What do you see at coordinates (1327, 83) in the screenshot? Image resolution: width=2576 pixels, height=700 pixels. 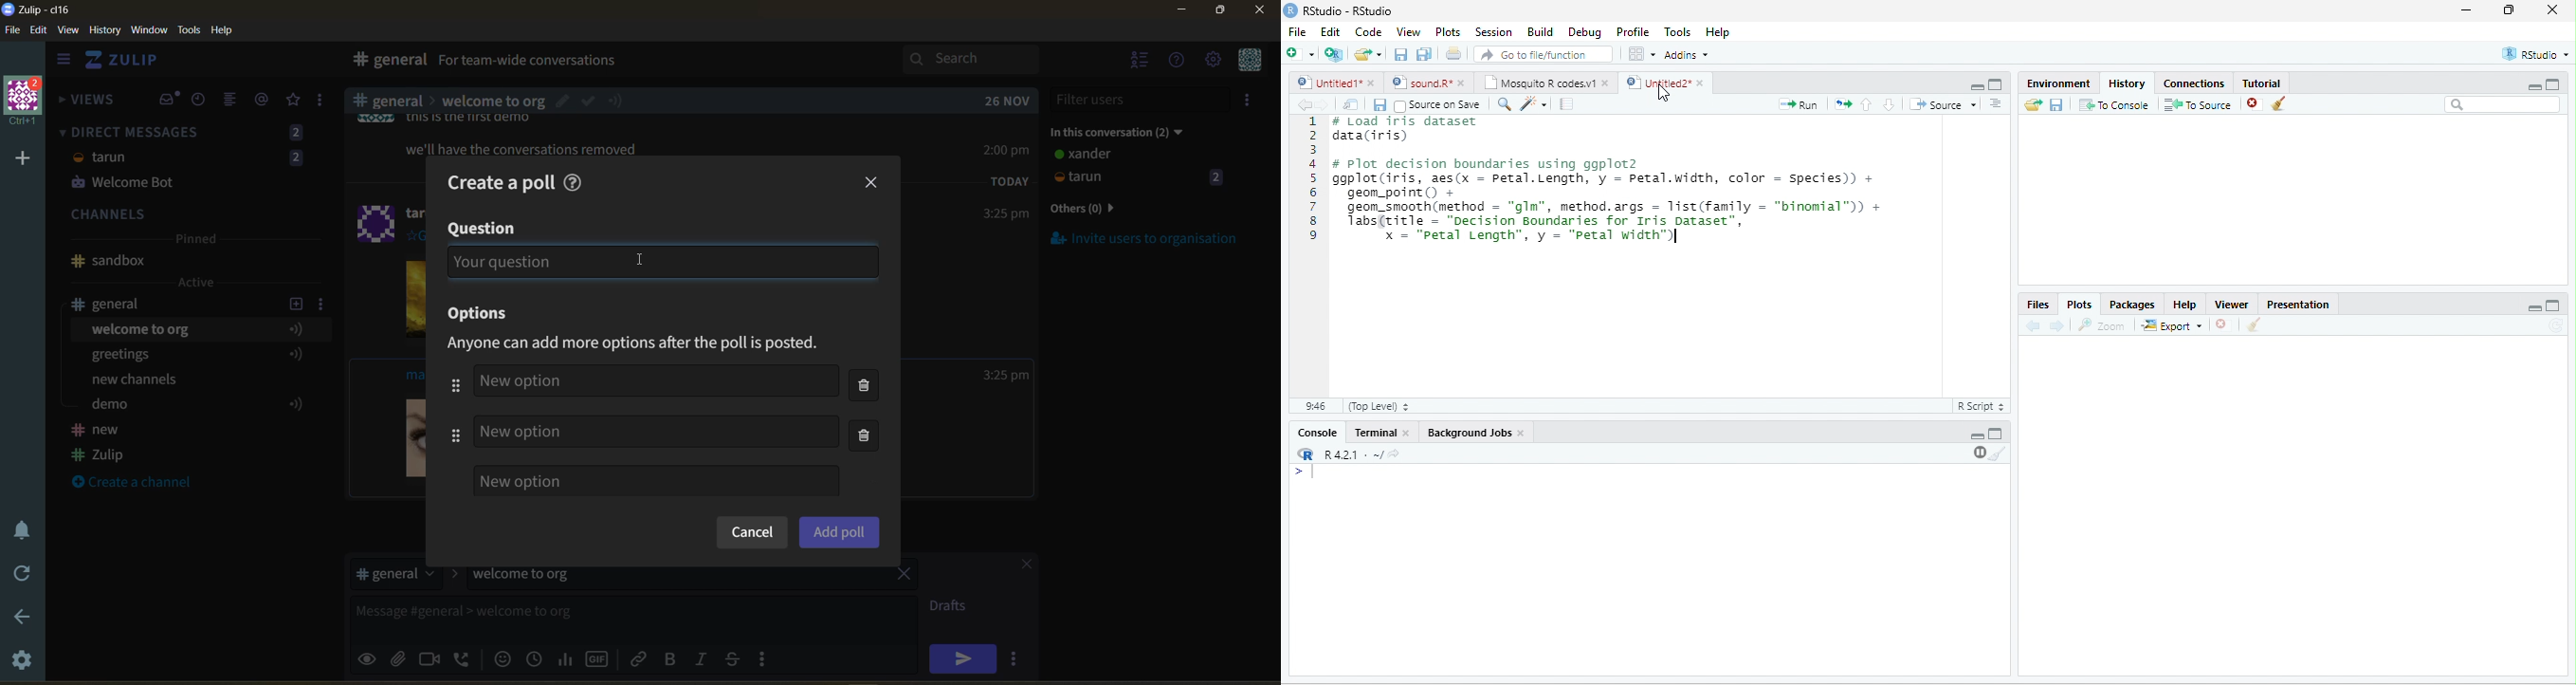 I see `Untitled` at bounding box center [1327, 83].